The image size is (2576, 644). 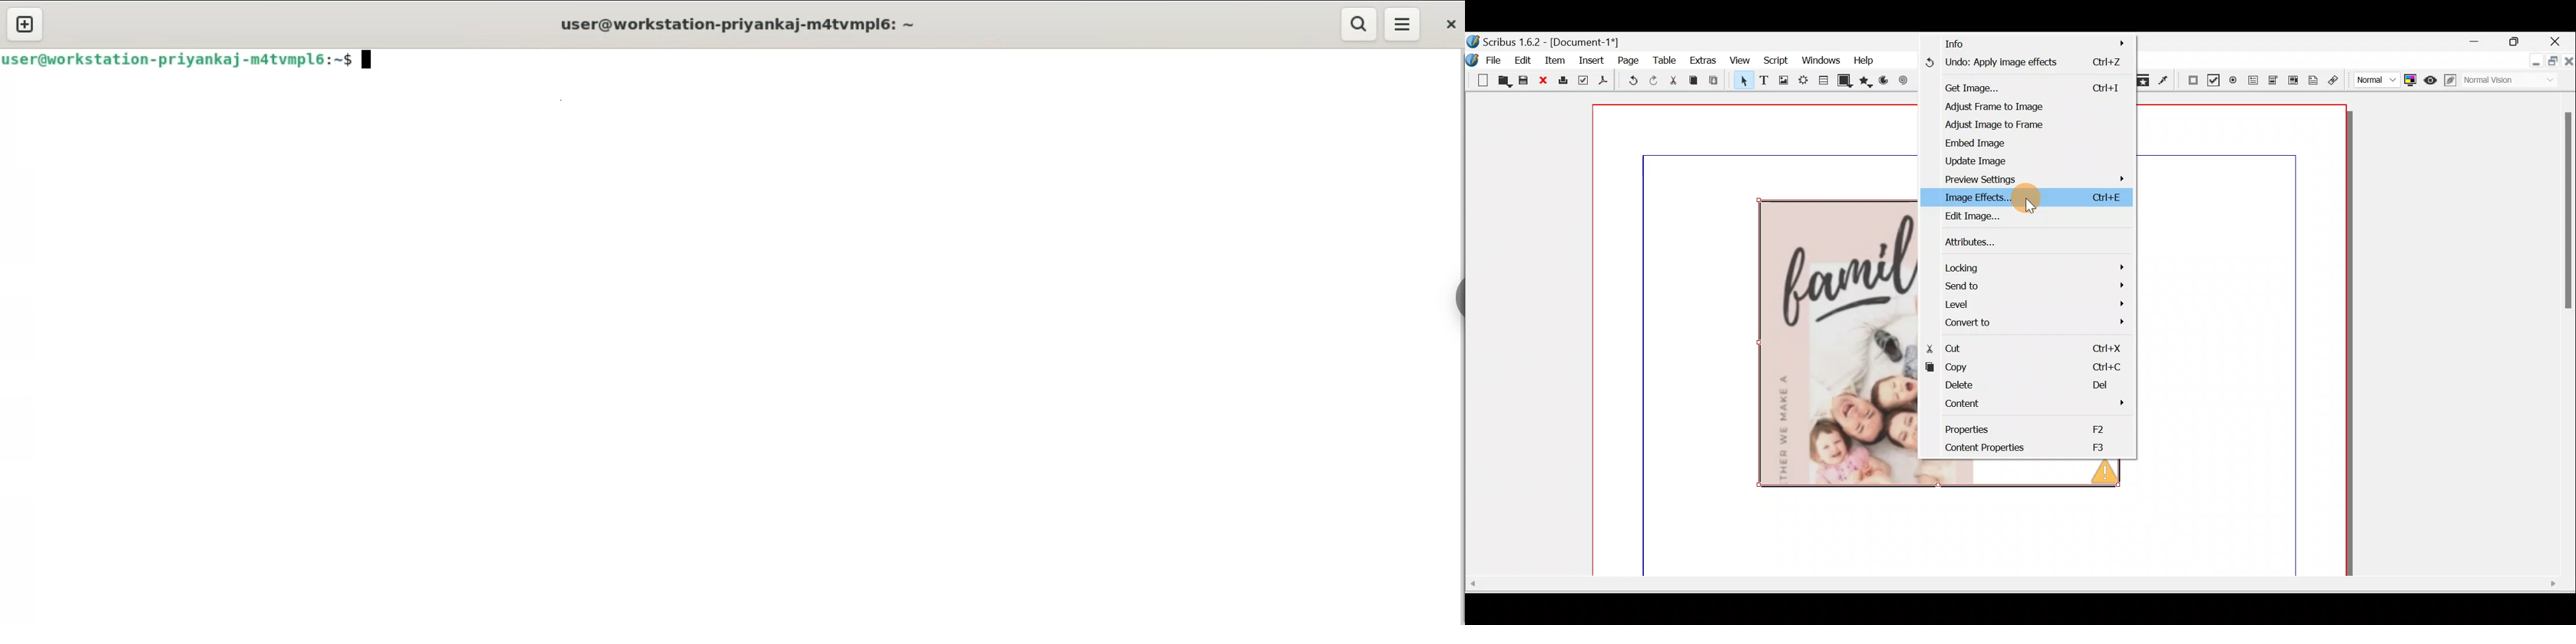 I want to click on Open, so click(x=1501, y=81).